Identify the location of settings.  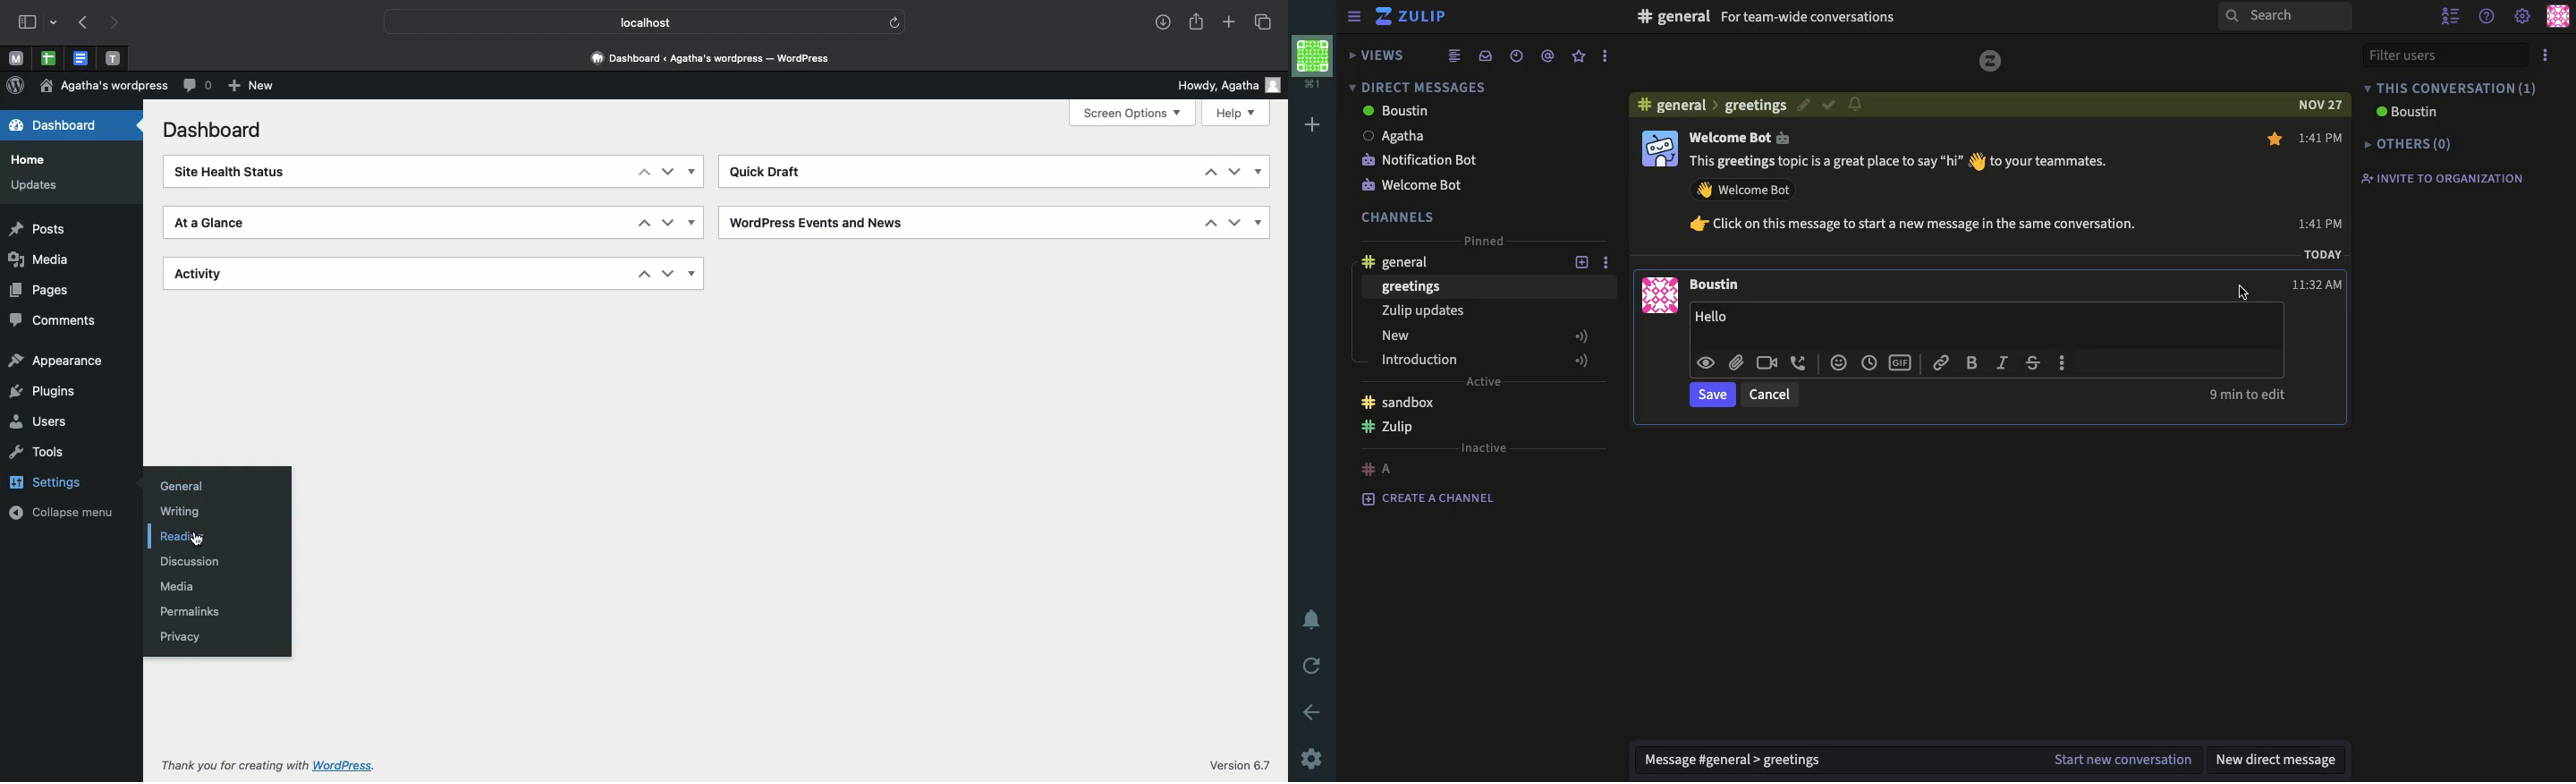
(2523, 18).